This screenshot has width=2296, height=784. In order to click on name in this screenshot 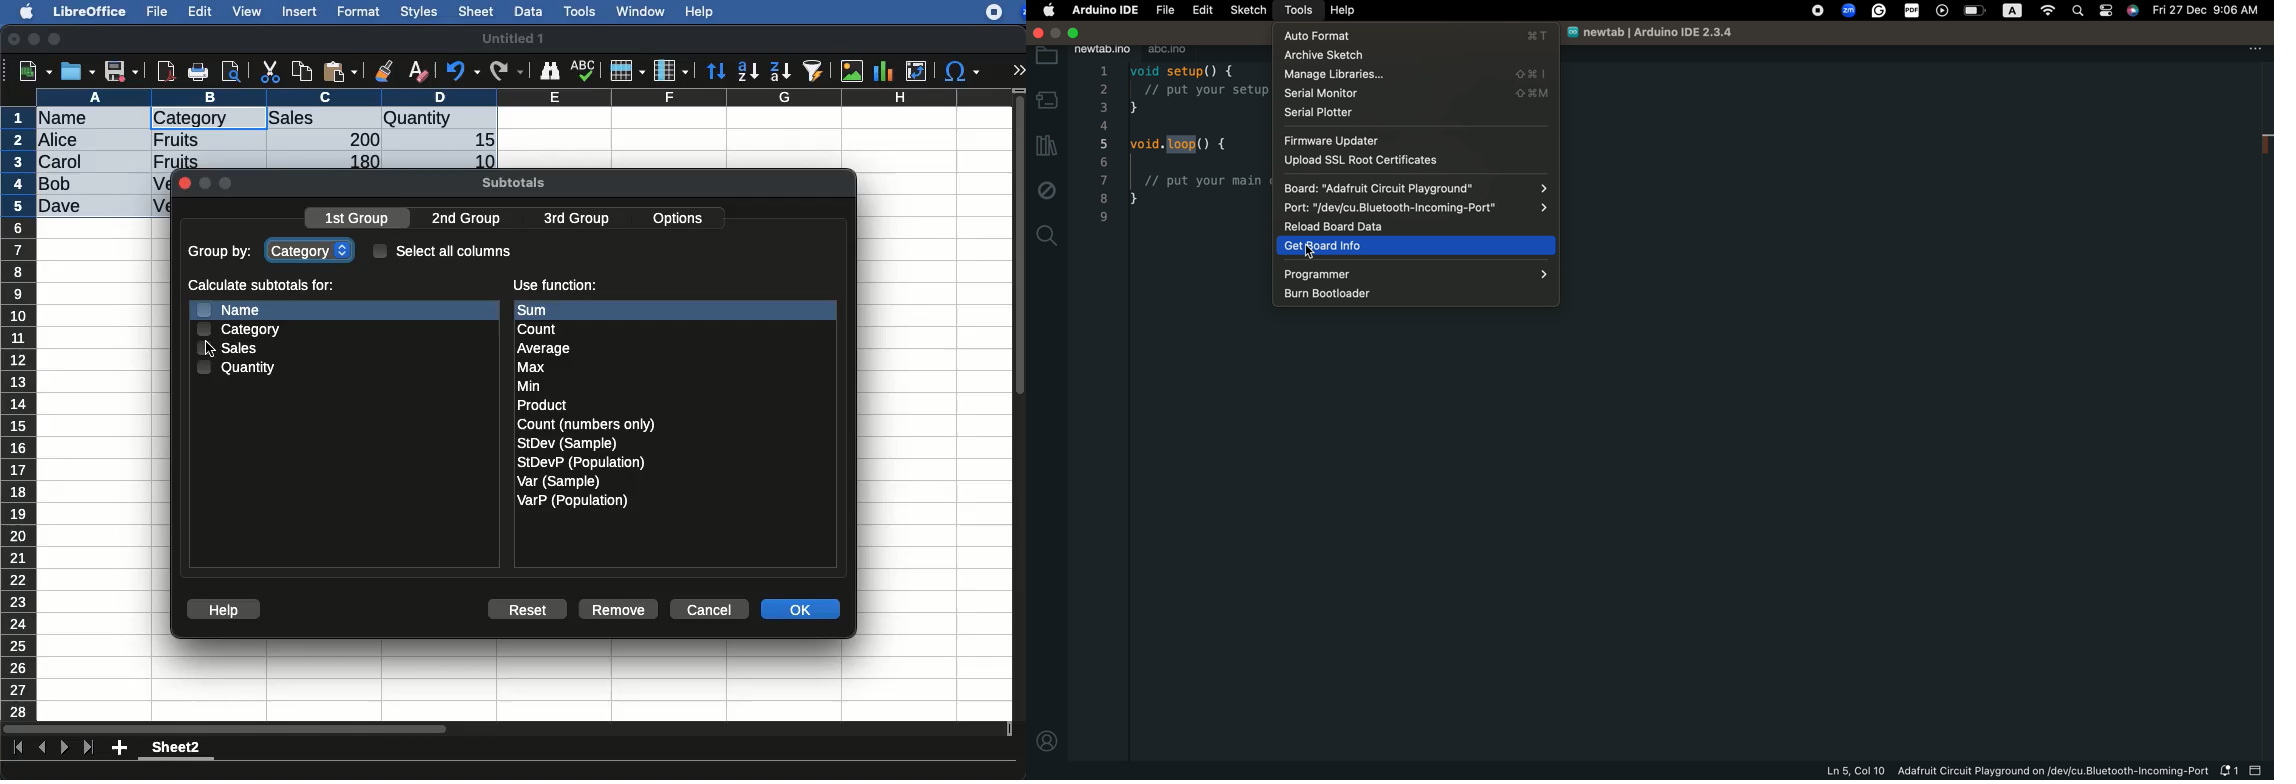, I will do `click(68, 119)`.